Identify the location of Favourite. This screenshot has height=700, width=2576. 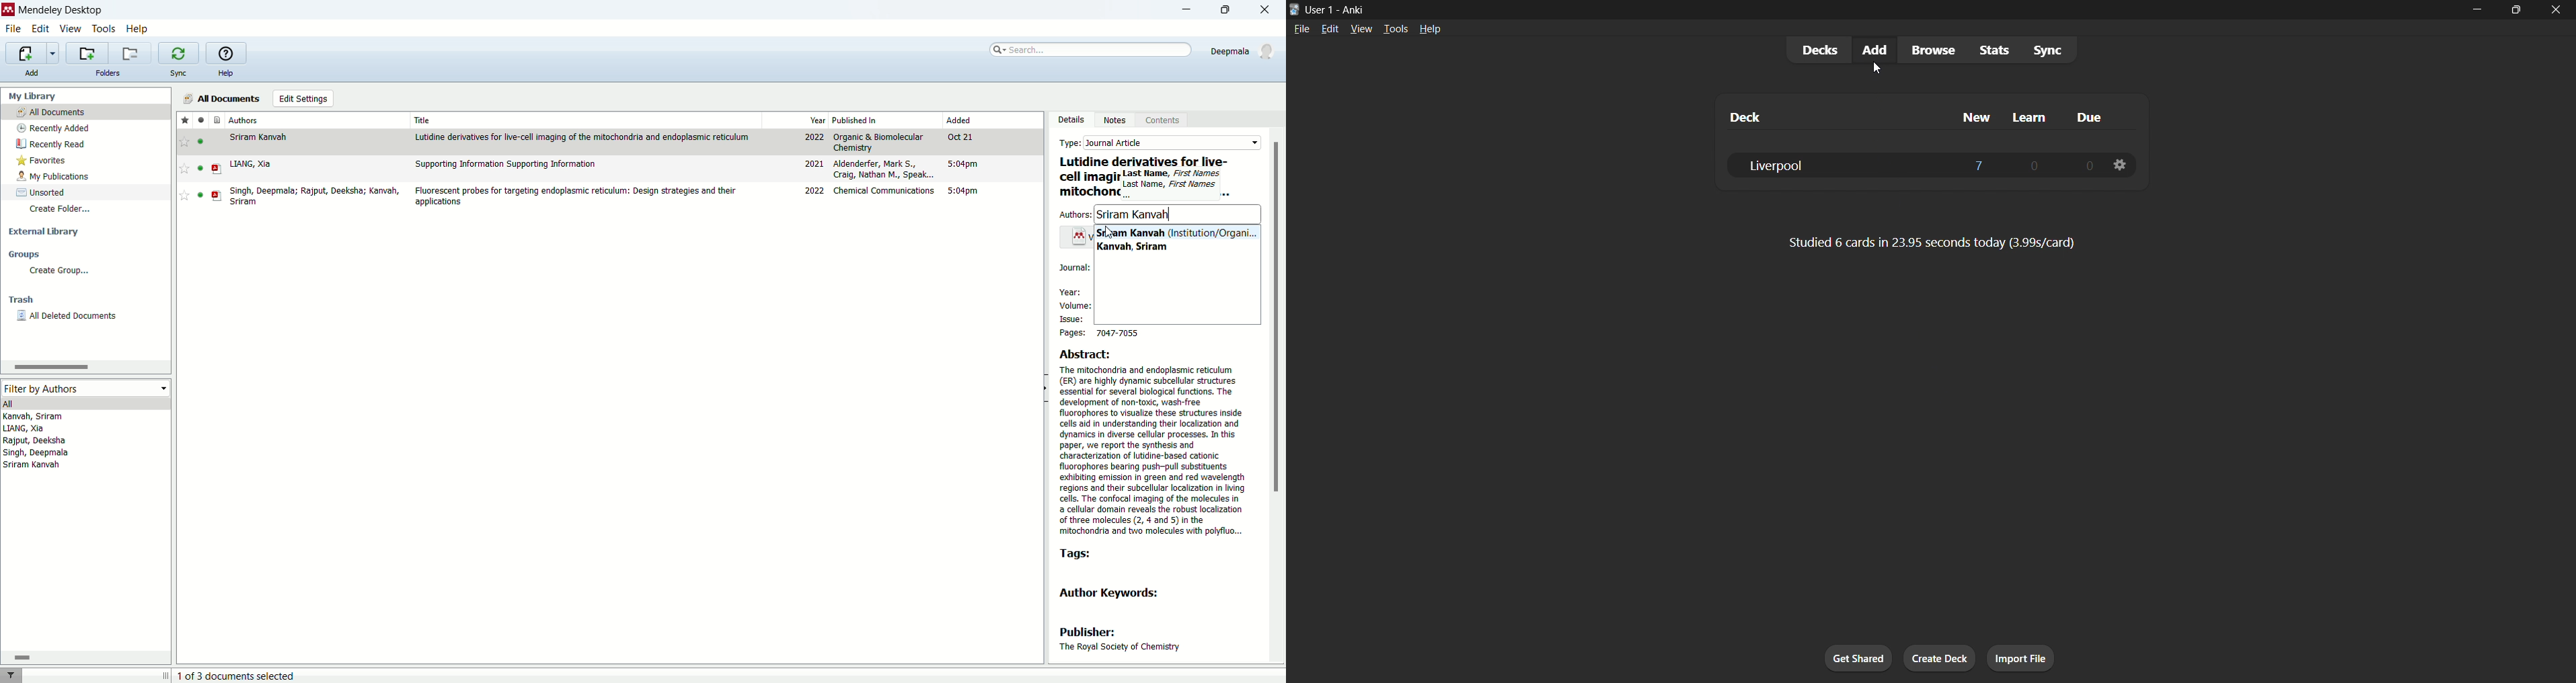
(184, 168).